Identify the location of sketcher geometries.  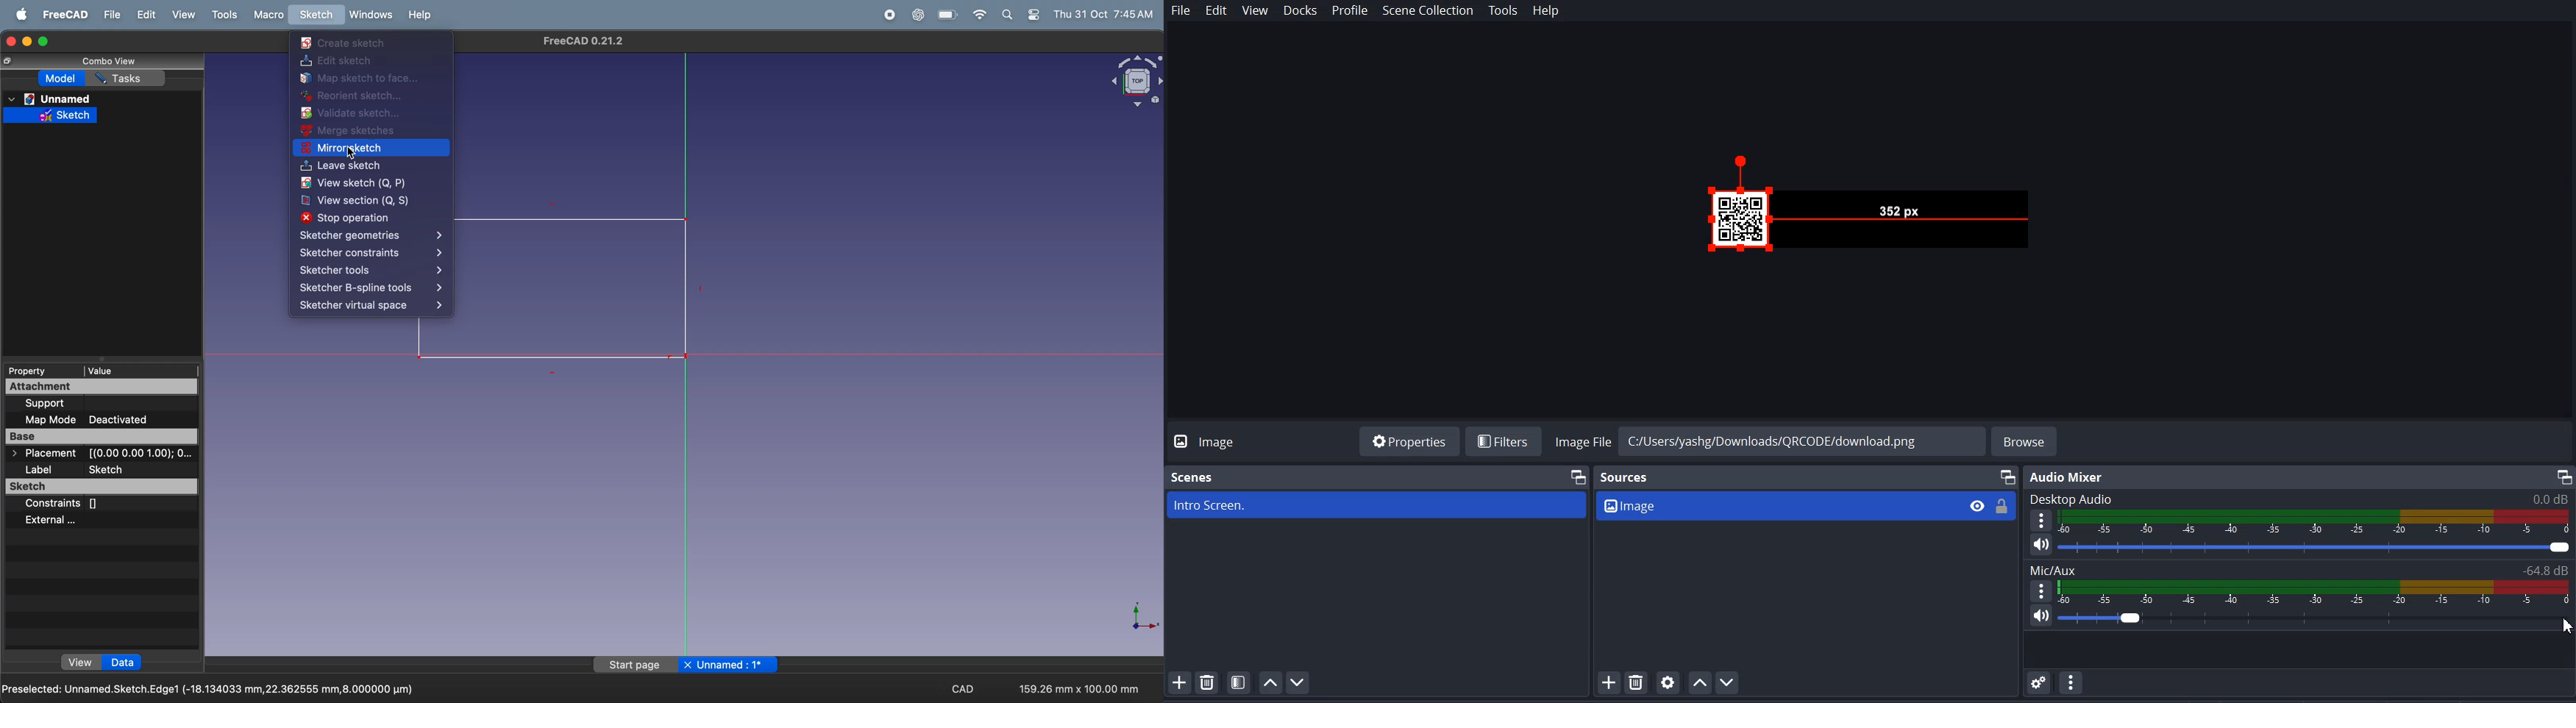
(373, 236).